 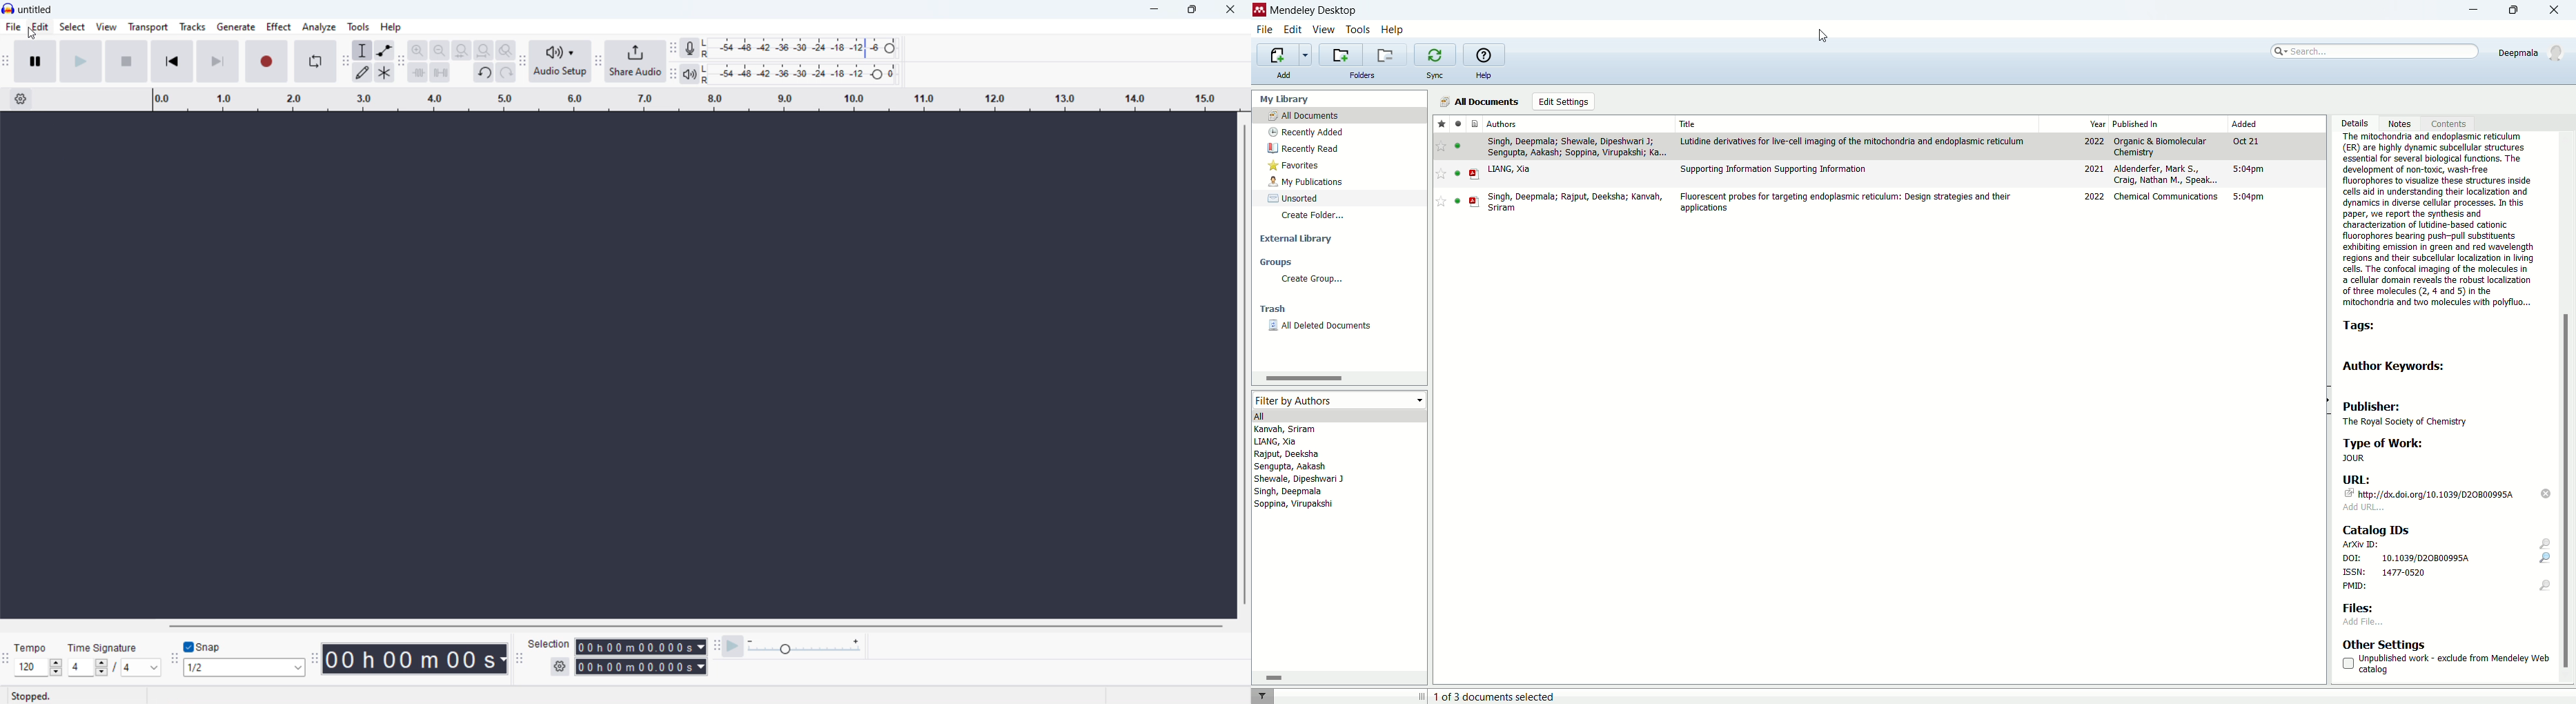 What do you see at coordinates (113, 667) in the screenshot?
I see `set time signature` at bounding box center [113, 667].